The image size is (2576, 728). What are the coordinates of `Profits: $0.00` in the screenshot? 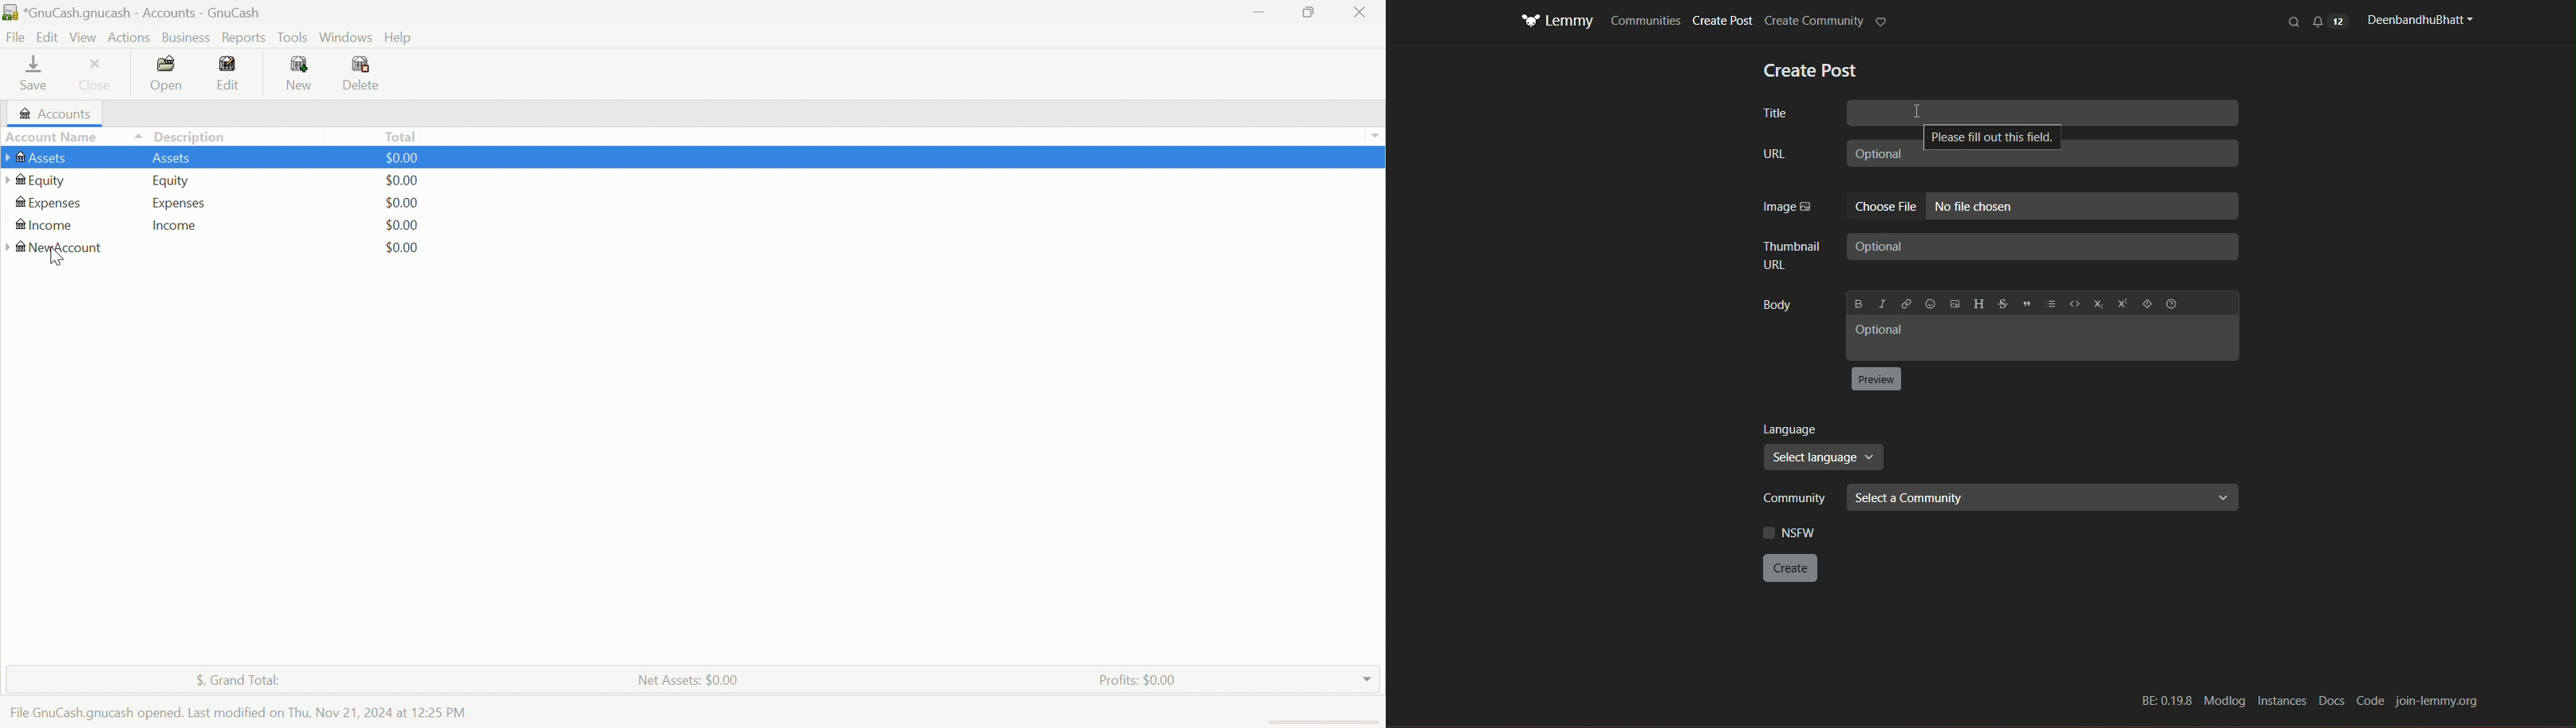 It's located at (1140, 680).